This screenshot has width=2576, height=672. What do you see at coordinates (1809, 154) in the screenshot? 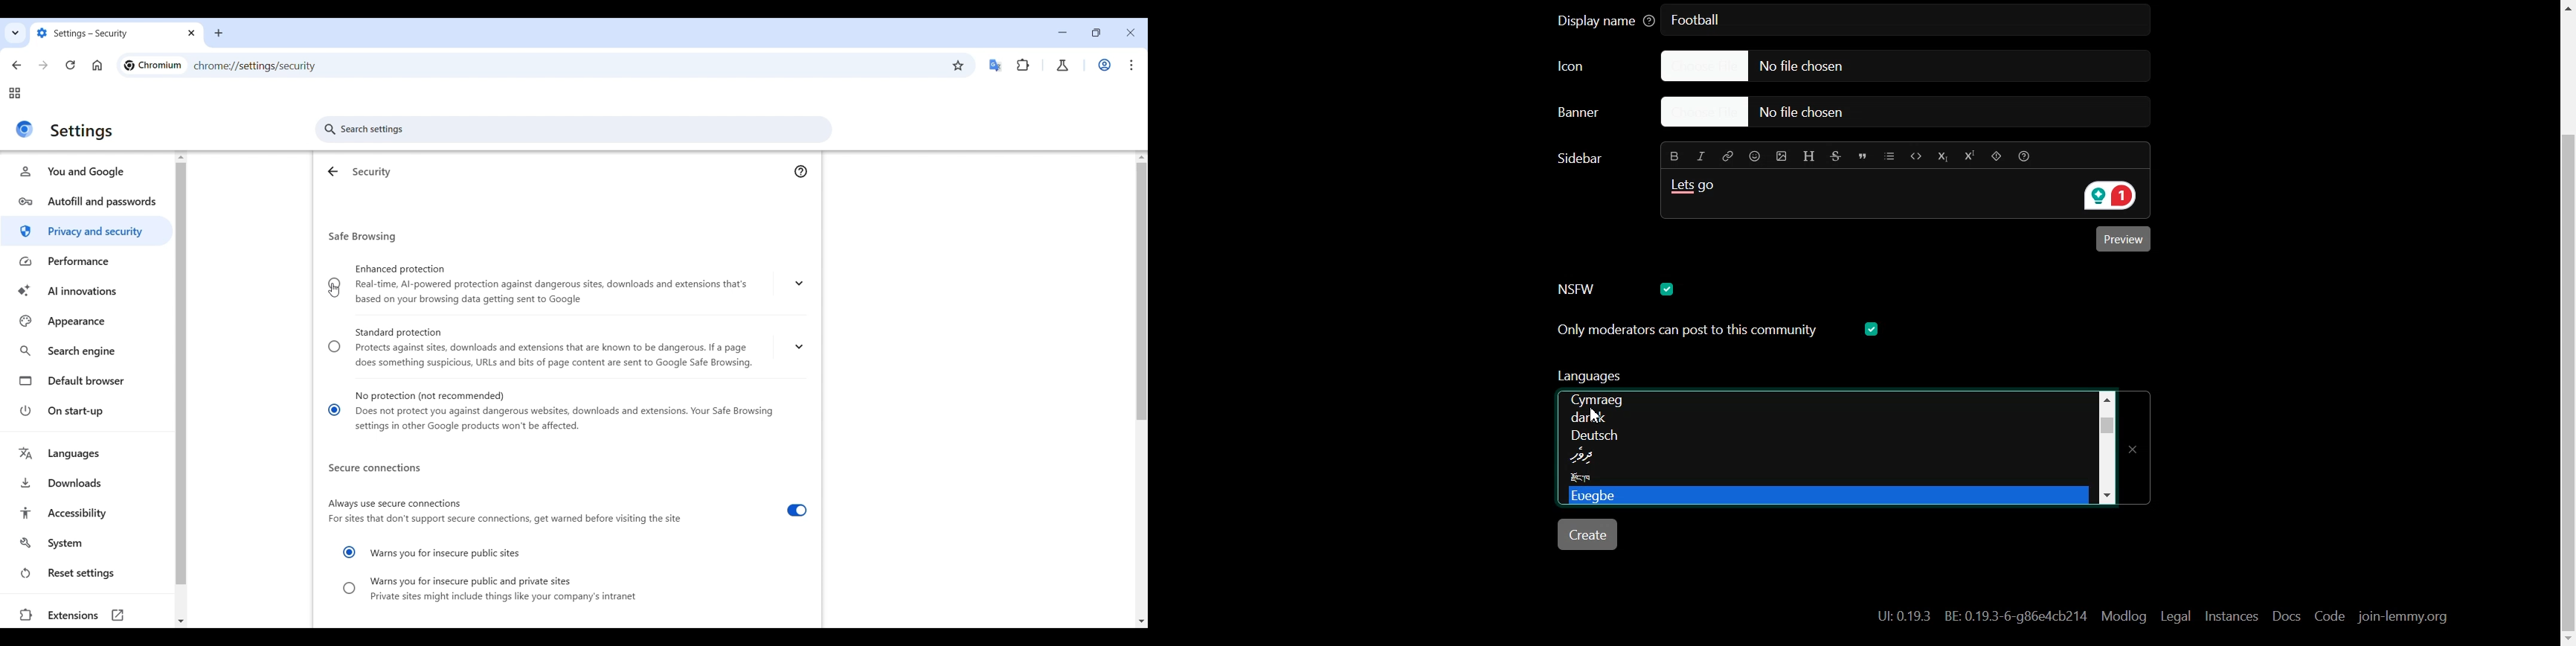
I see `Header` at bounding box center [1809, 154].